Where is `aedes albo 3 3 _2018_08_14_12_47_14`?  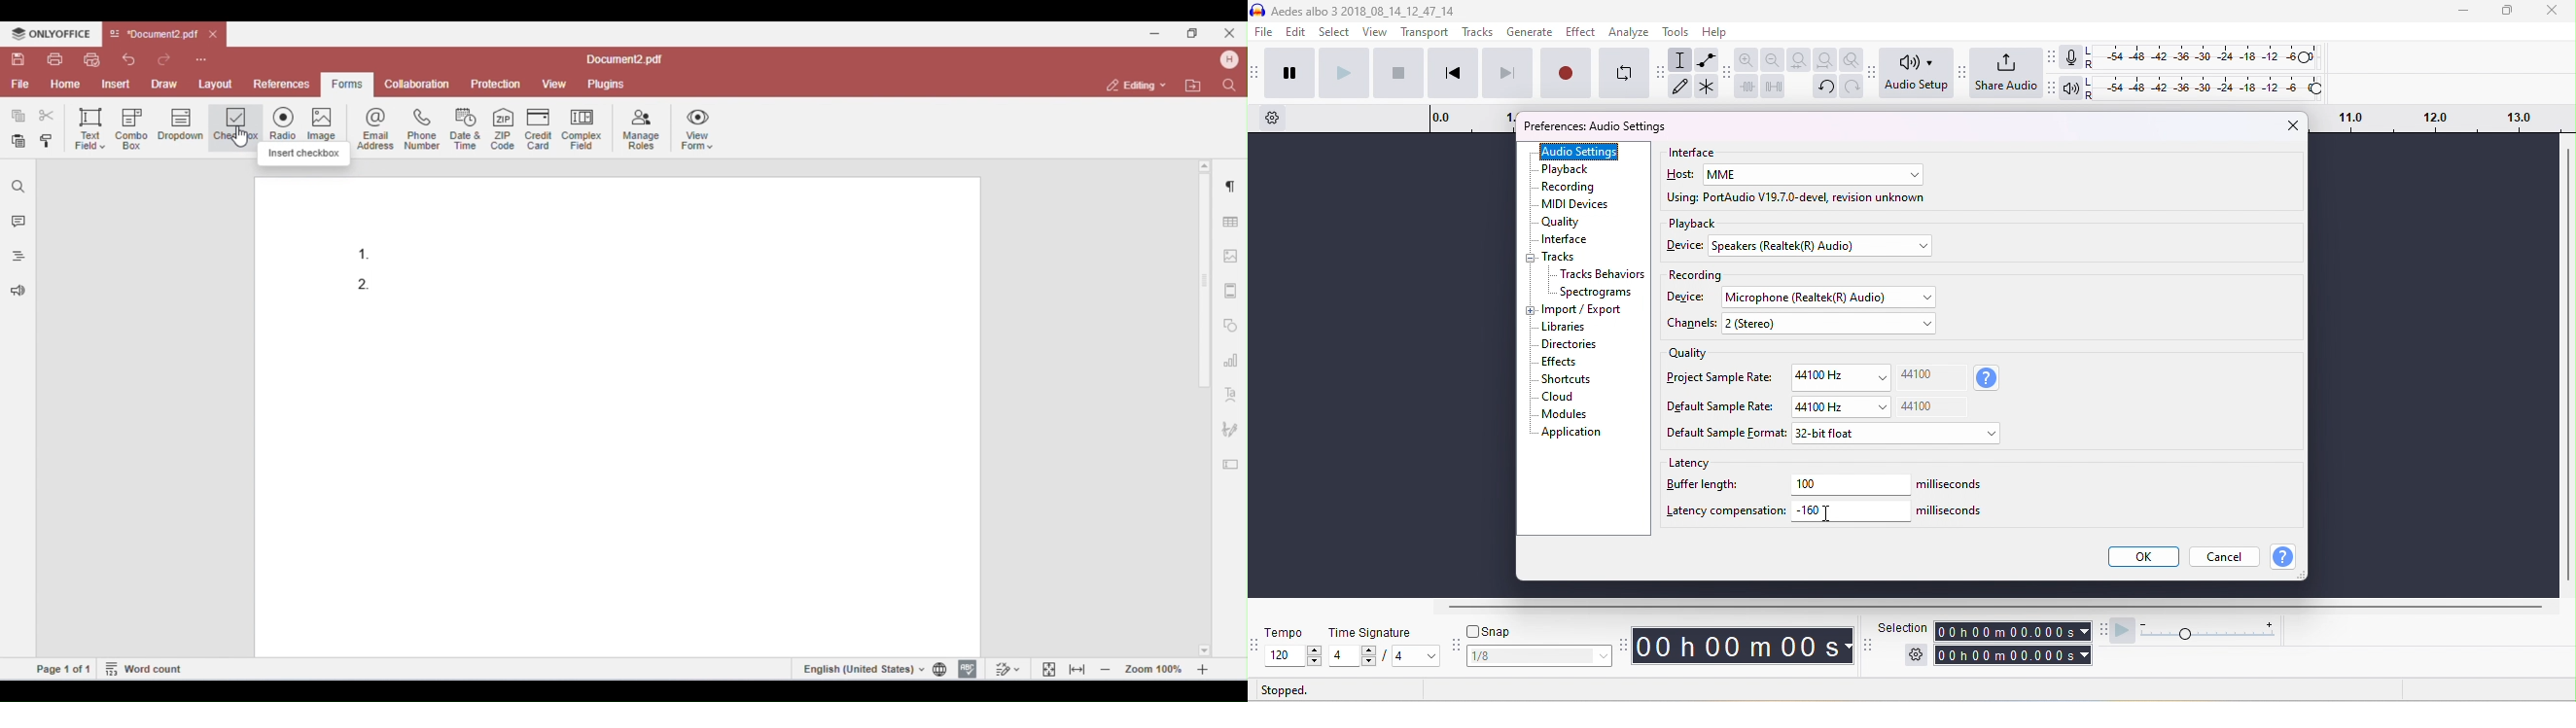
aedes albo 3 3 _2018_08_14_12_47_14 is located at coordinates (1354, 11).